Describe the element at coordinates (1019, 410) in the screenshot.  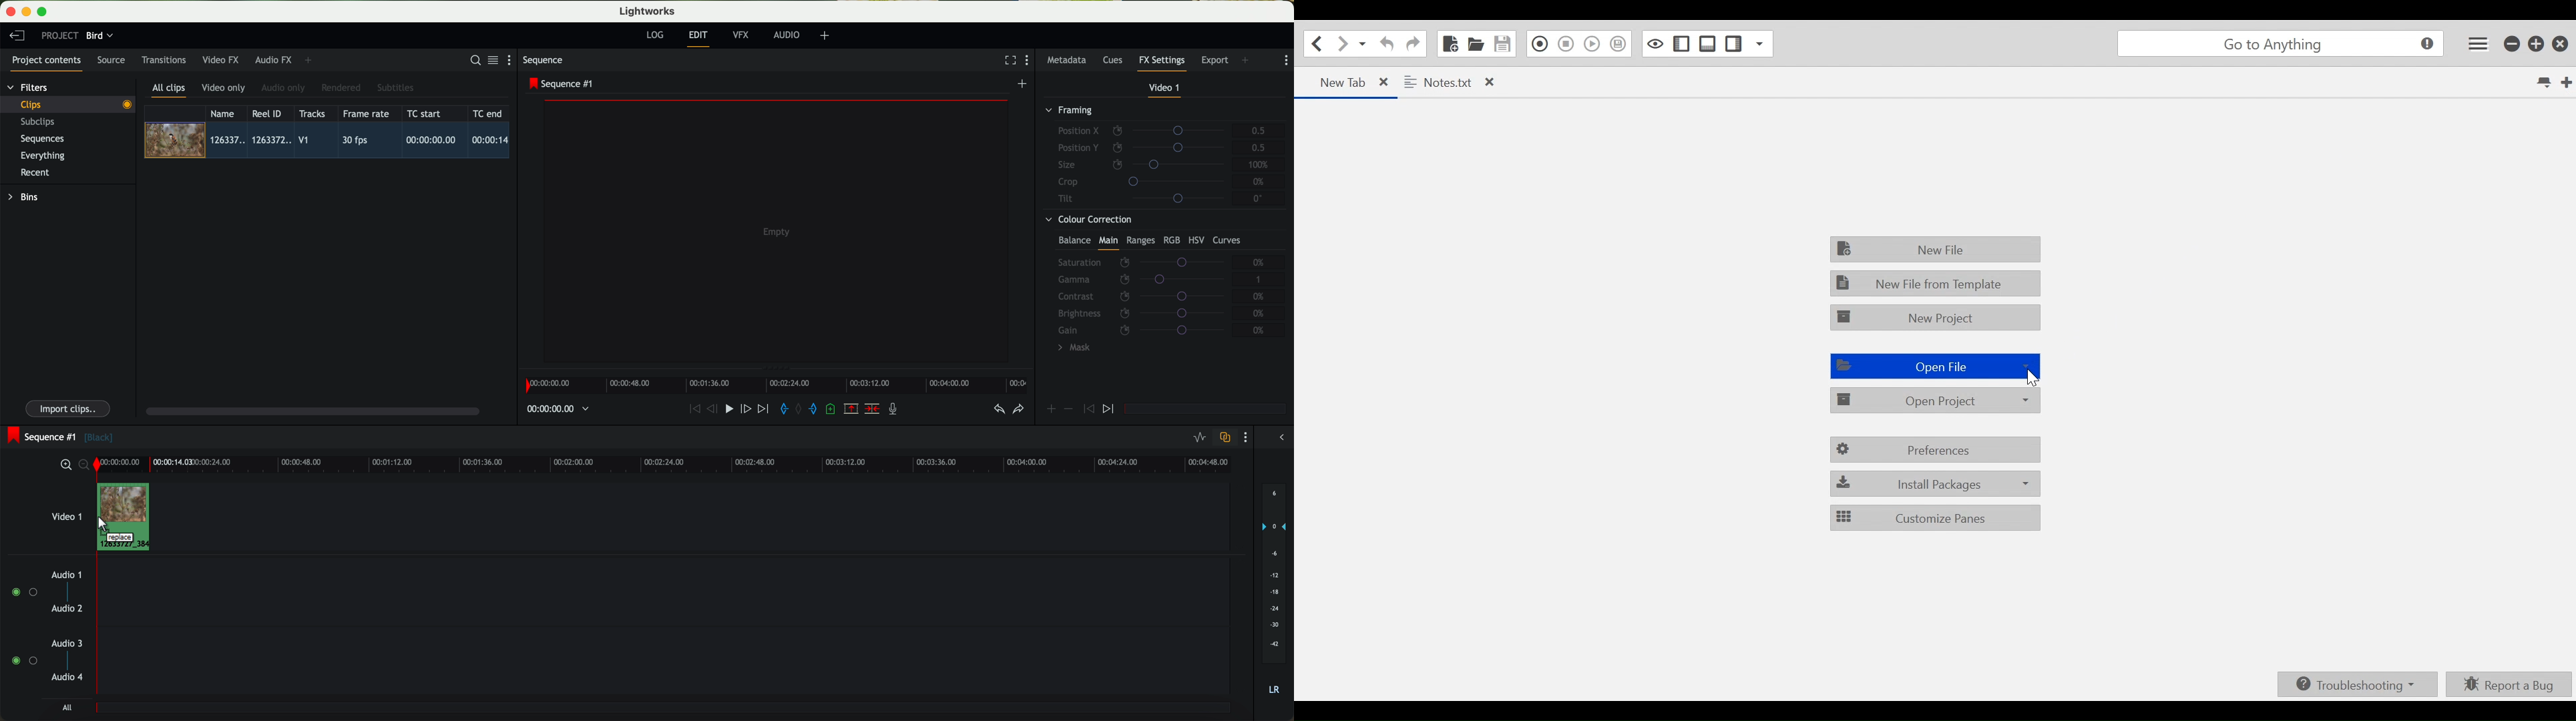
I see `redo` at that location.